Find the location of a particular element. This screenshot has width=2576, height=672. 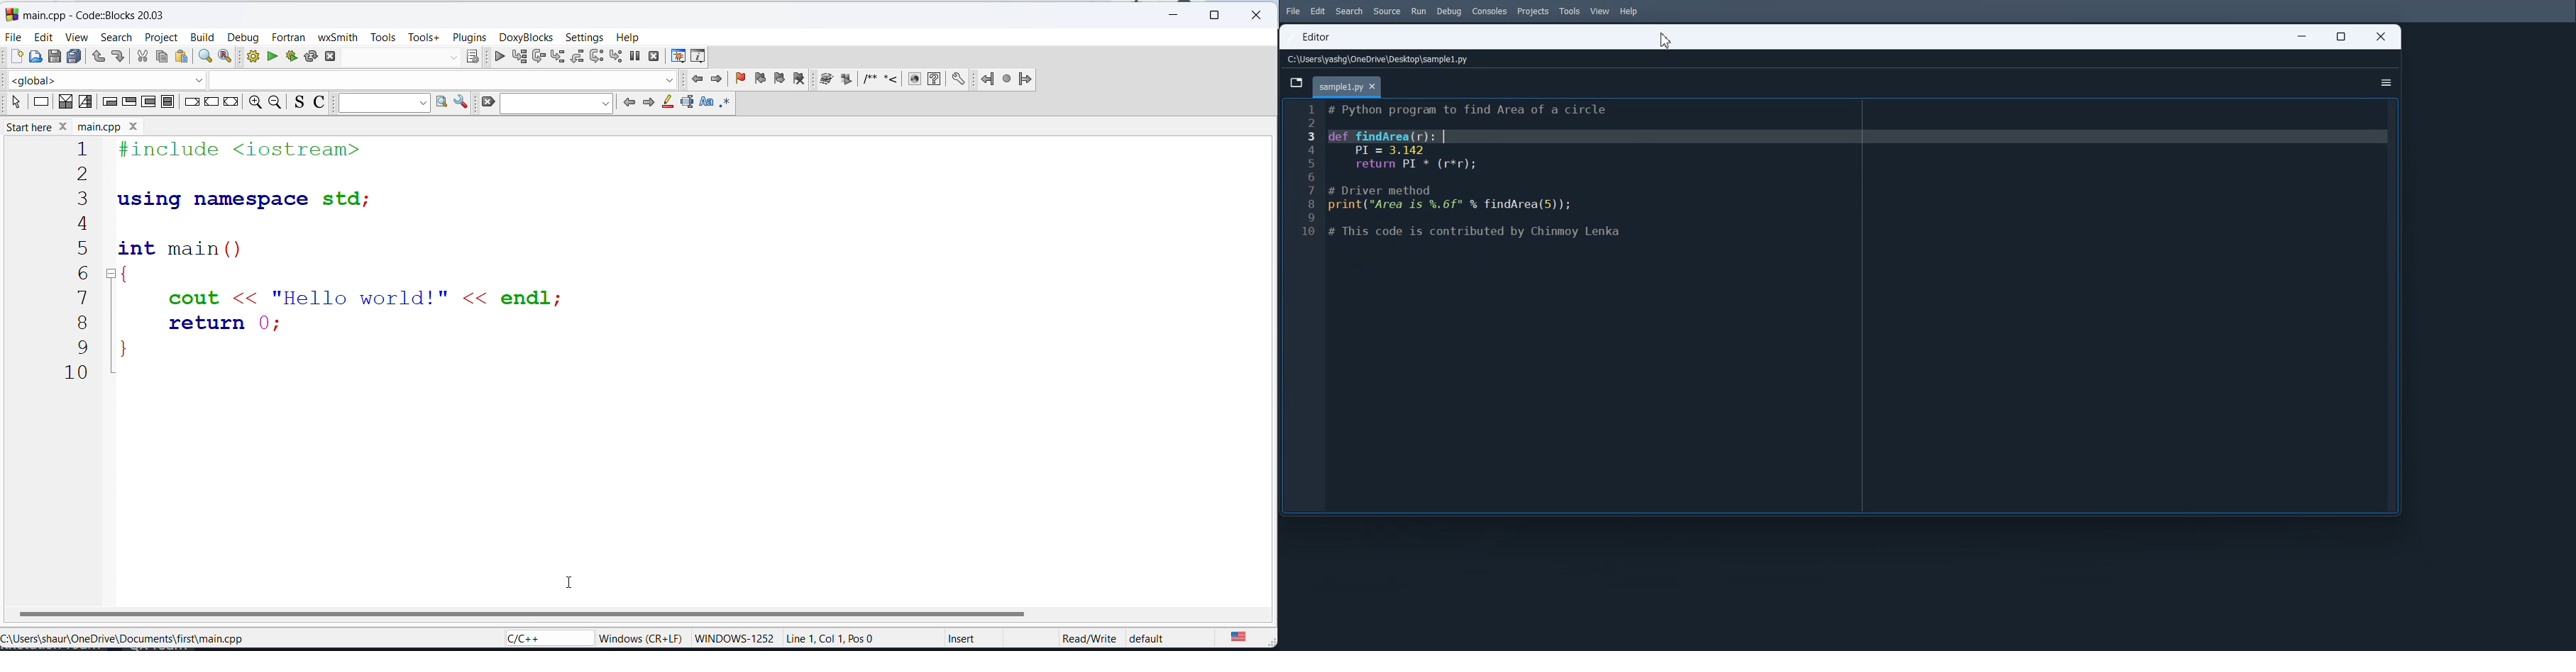

Help is located at coordinates (1630, 12).